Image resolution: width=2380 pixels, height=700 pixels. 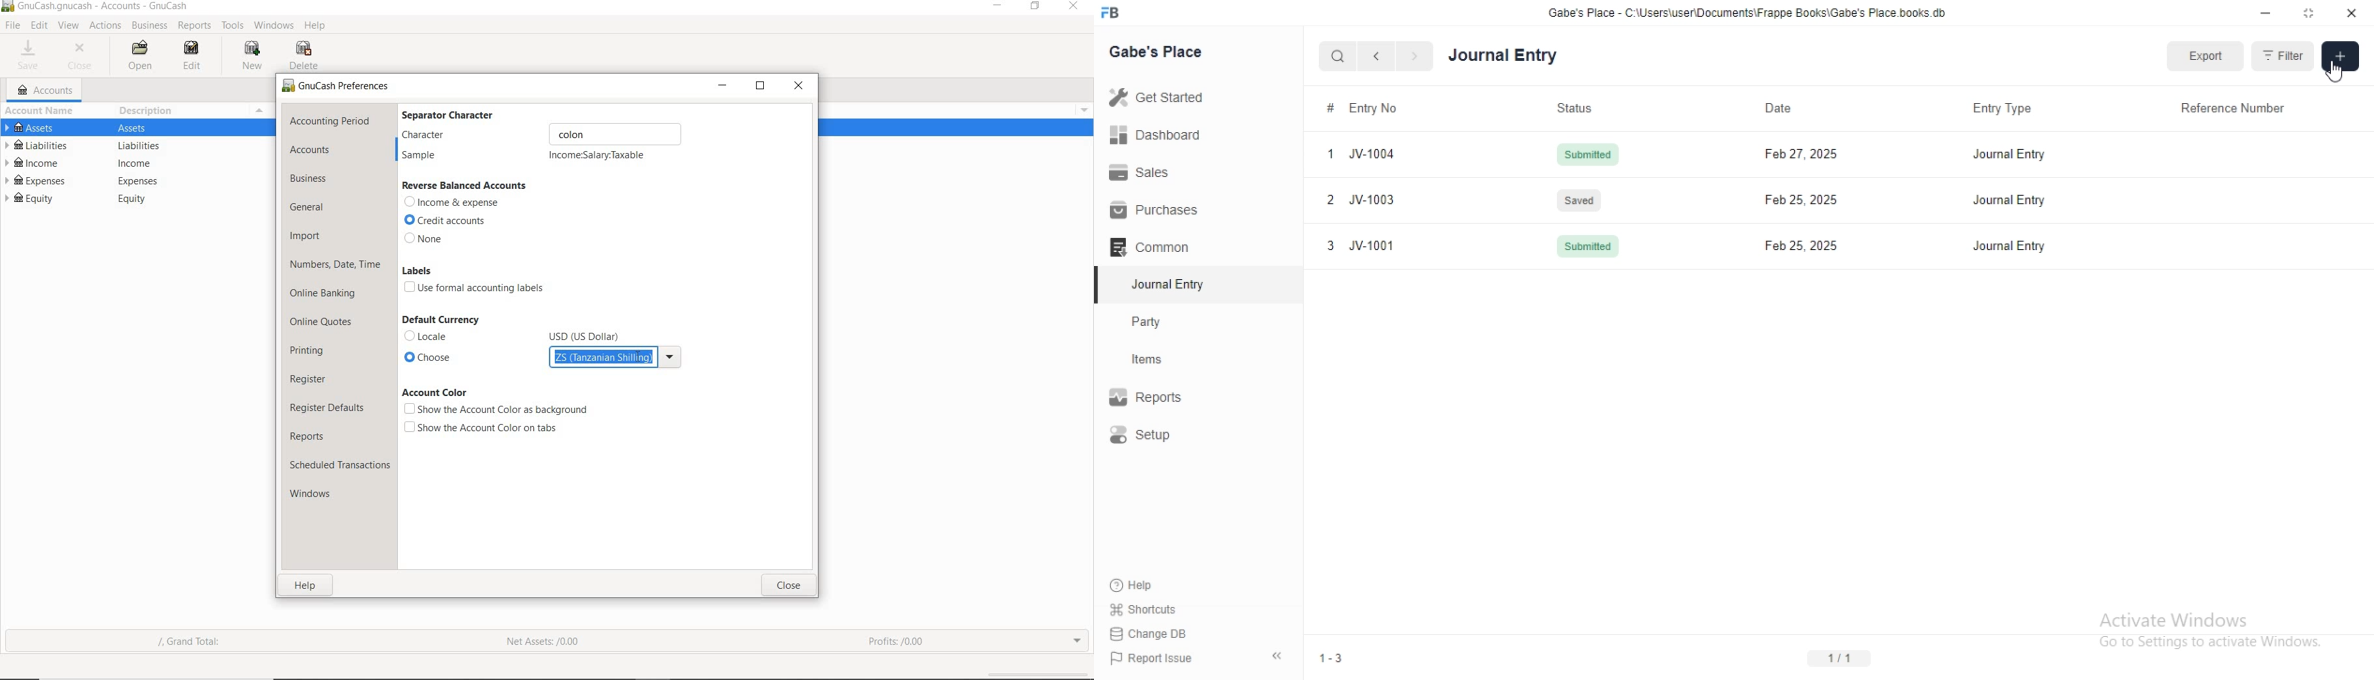 What do you see at coordinates (307, 55) in the screenshot?
I see `DELETE` at bounding box center [307, 55].